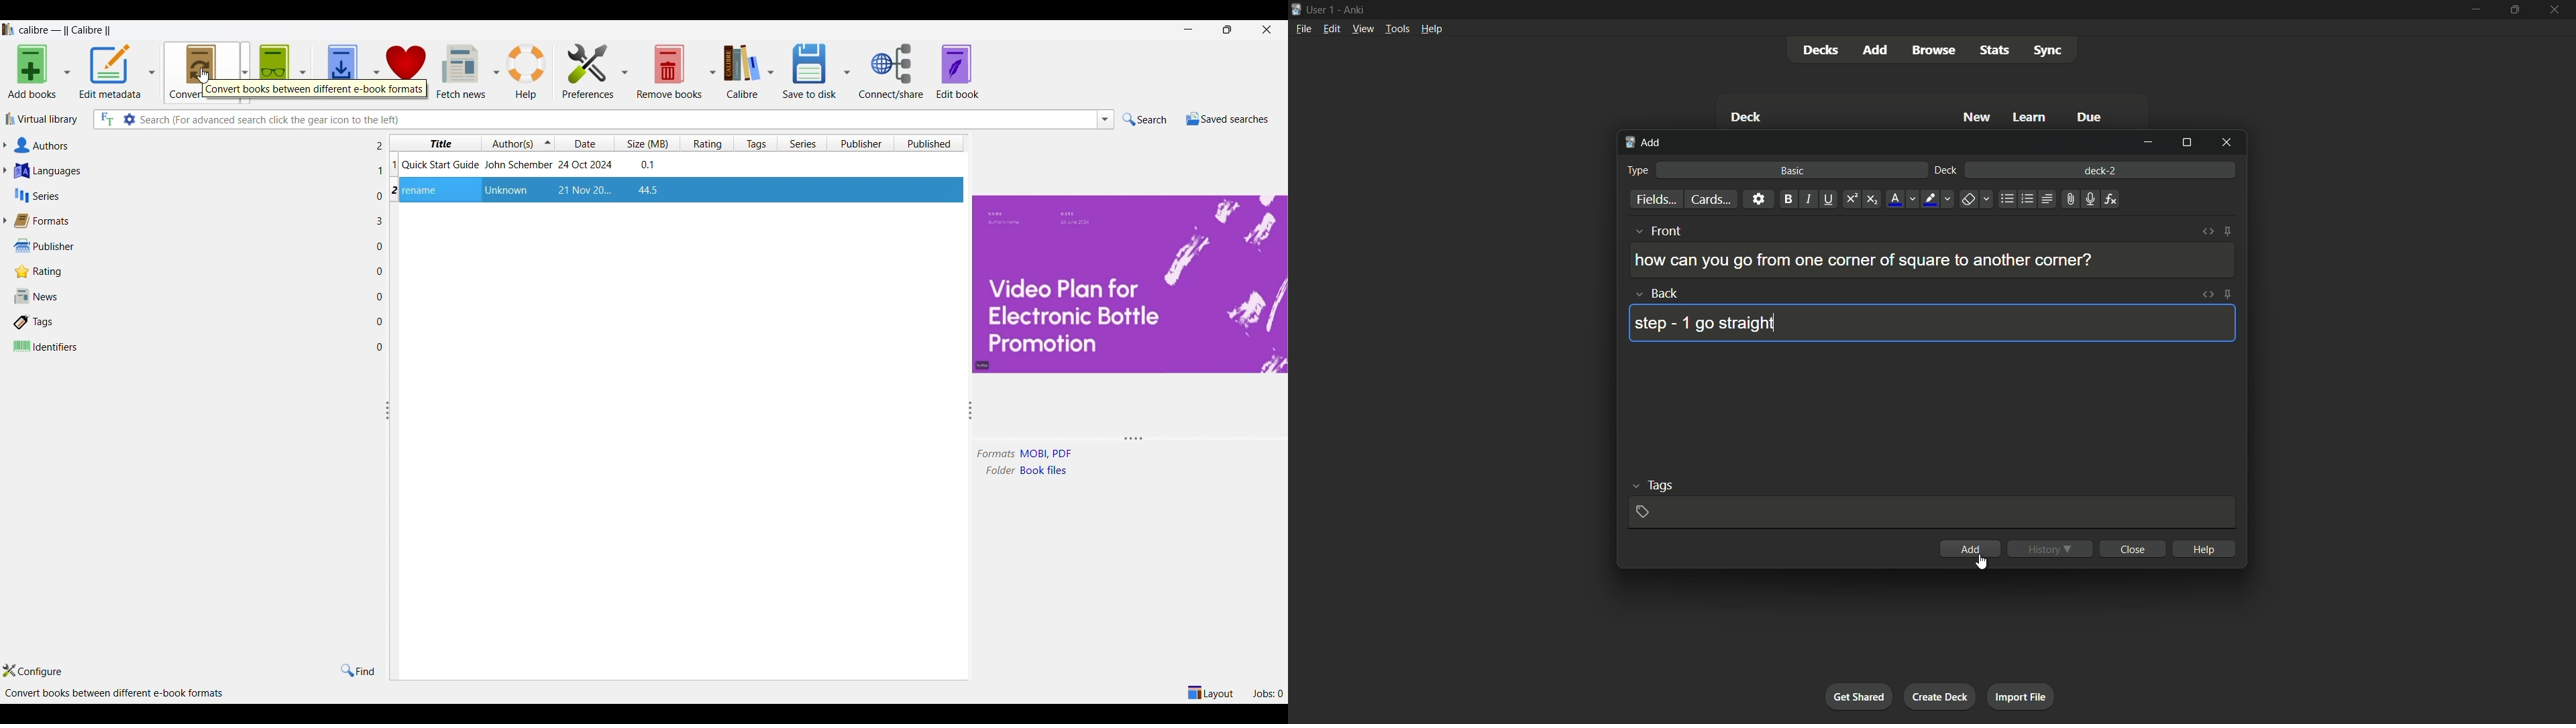 This screenshot has height=728, width=2576. What do you see at coordinates (2228, 294) in the screenshot?
I see `toggle sticky` at bounding box center [2228, 294].